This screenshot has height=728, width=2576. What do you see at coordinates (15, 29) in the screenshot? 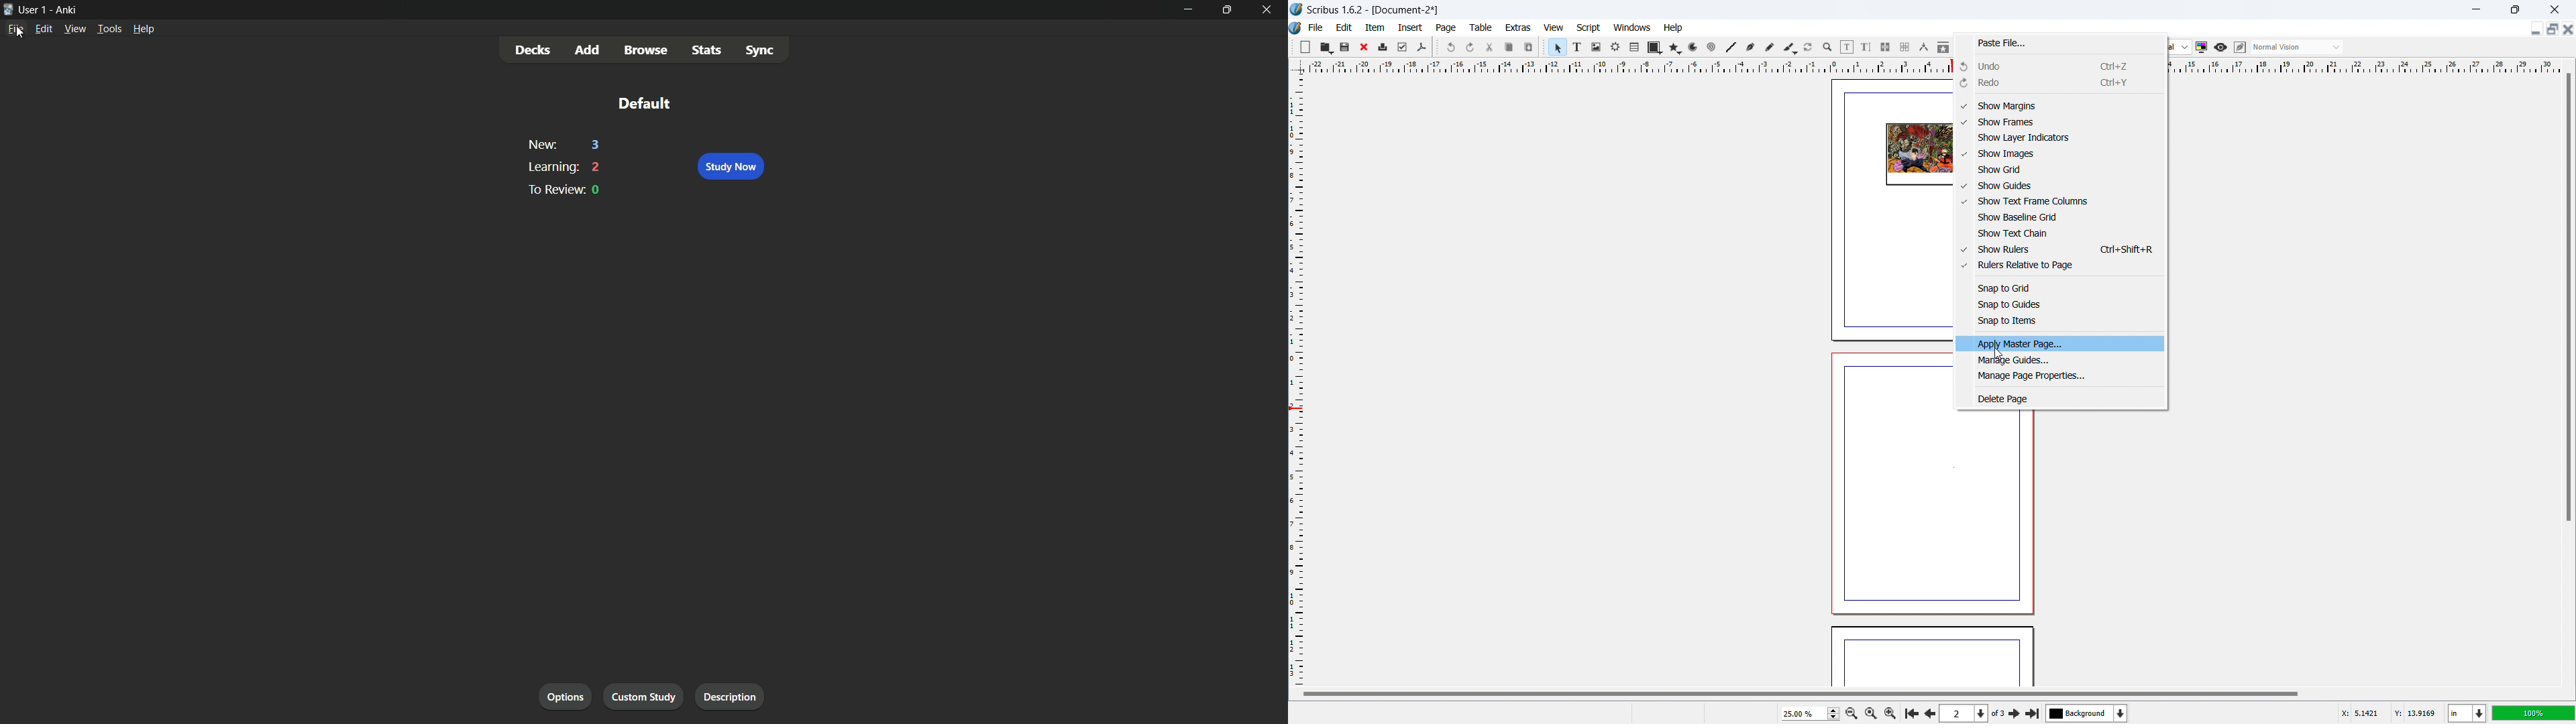
I see `file menu` at bounding box center [15, 29].